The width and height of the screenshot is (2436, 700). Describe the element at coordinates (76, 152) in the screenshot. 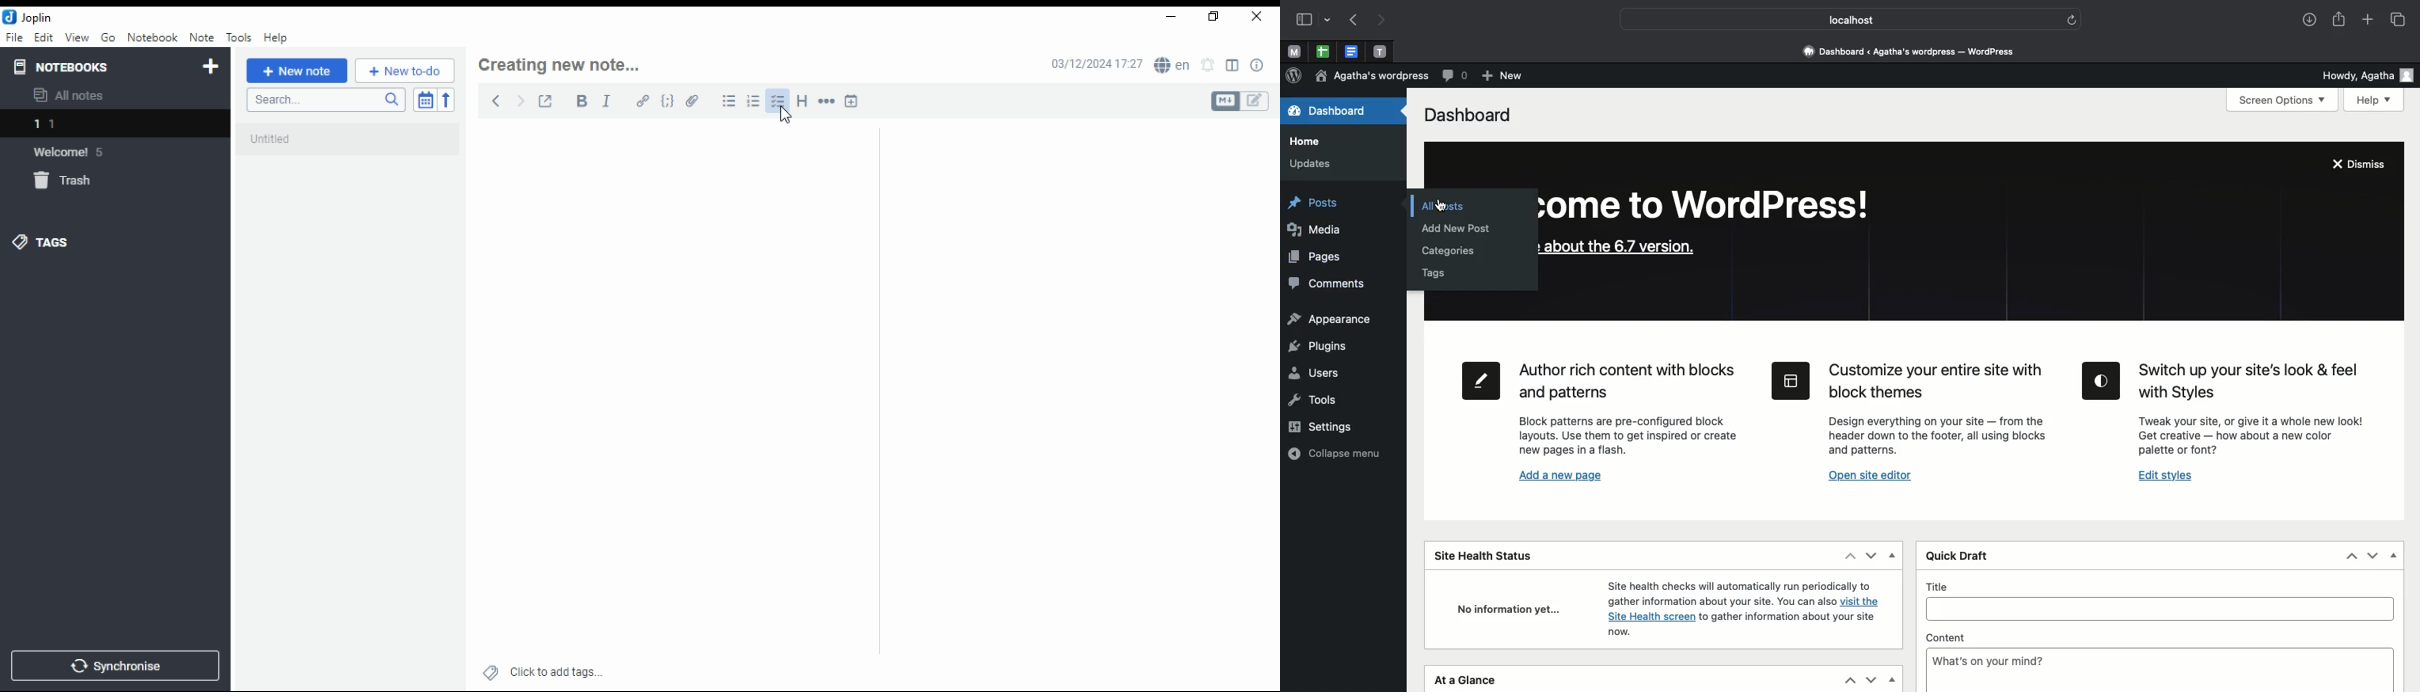

I see `welcome` at that location.